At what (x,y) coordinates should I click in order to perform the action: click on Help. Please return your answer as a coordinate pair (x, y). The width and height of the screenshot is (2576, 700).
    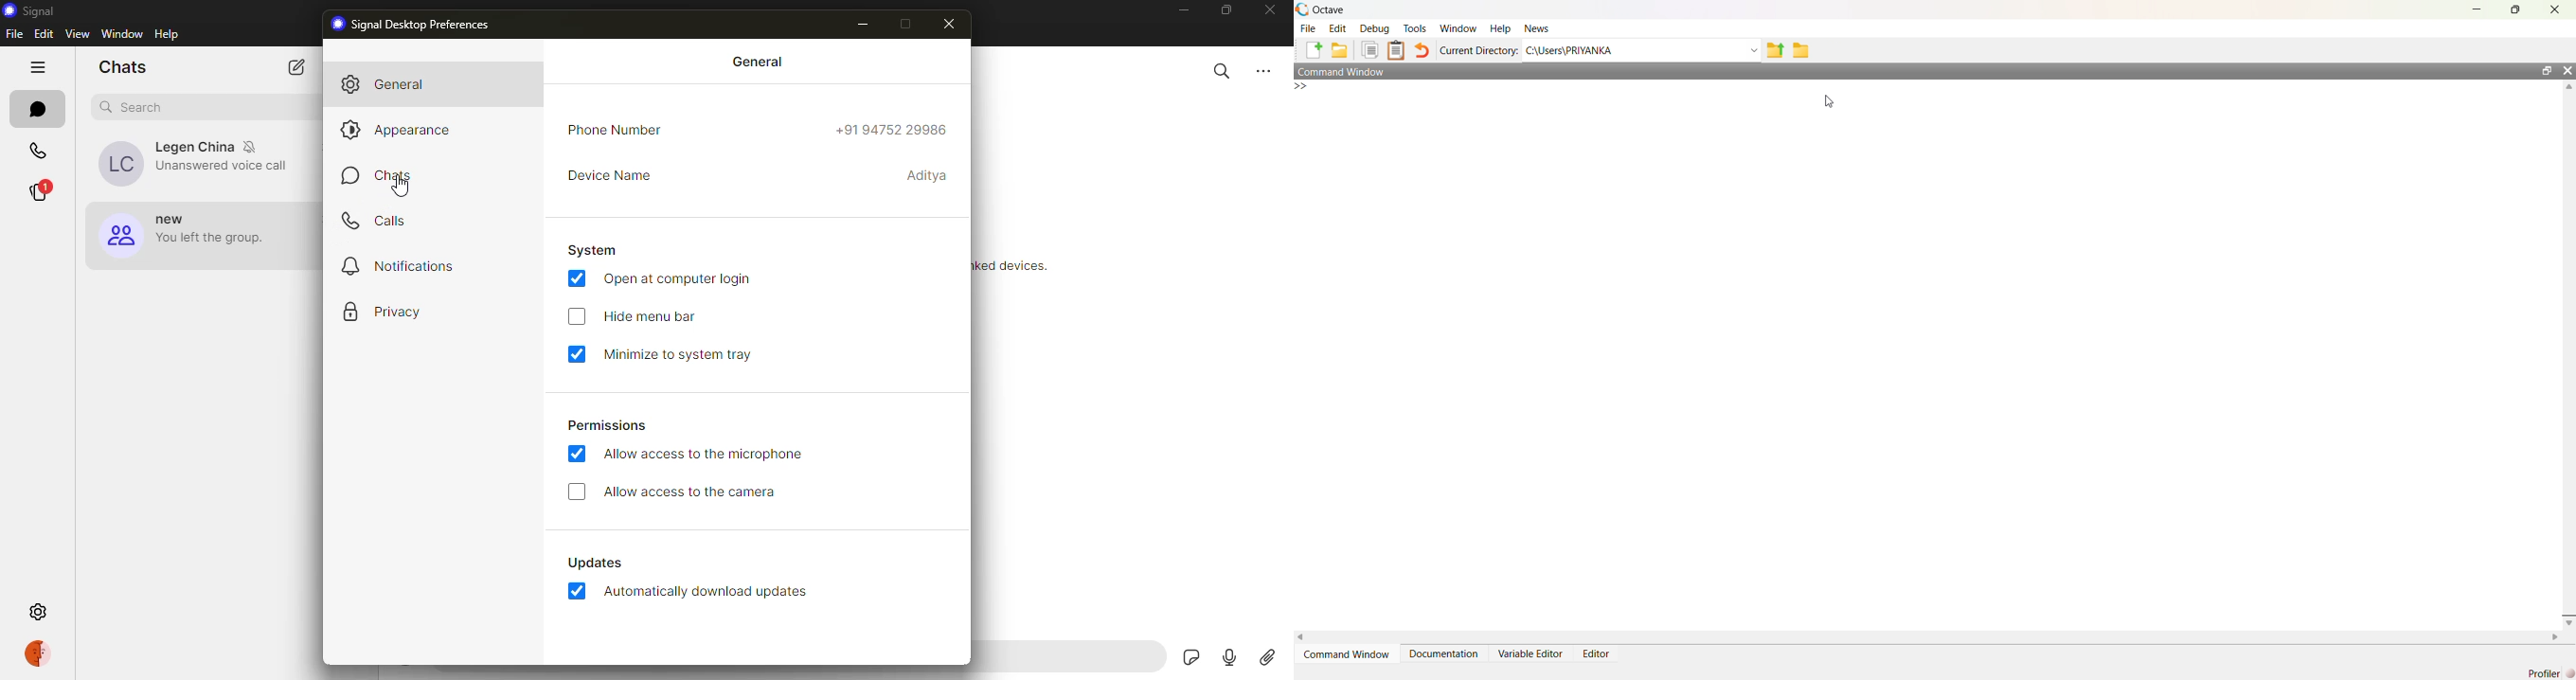
    Looking at the image, I should click on (1499, 29).